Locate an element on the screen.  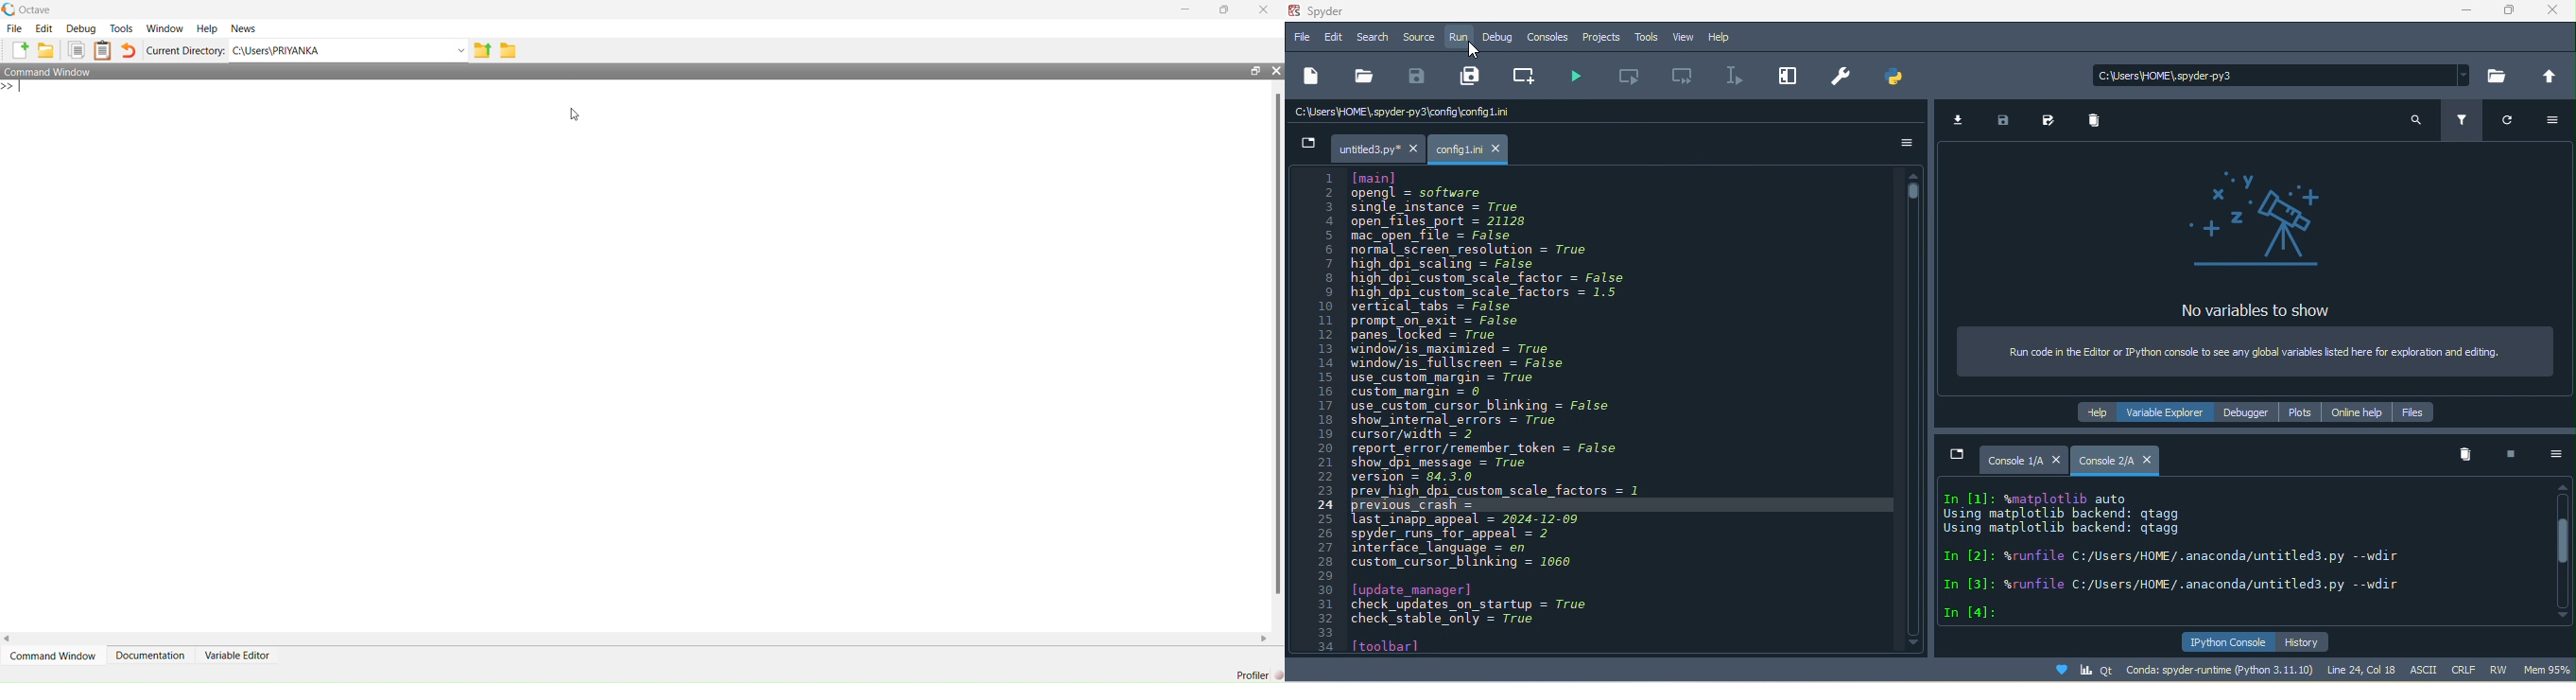
tools is located at coordinates (1650, 38).